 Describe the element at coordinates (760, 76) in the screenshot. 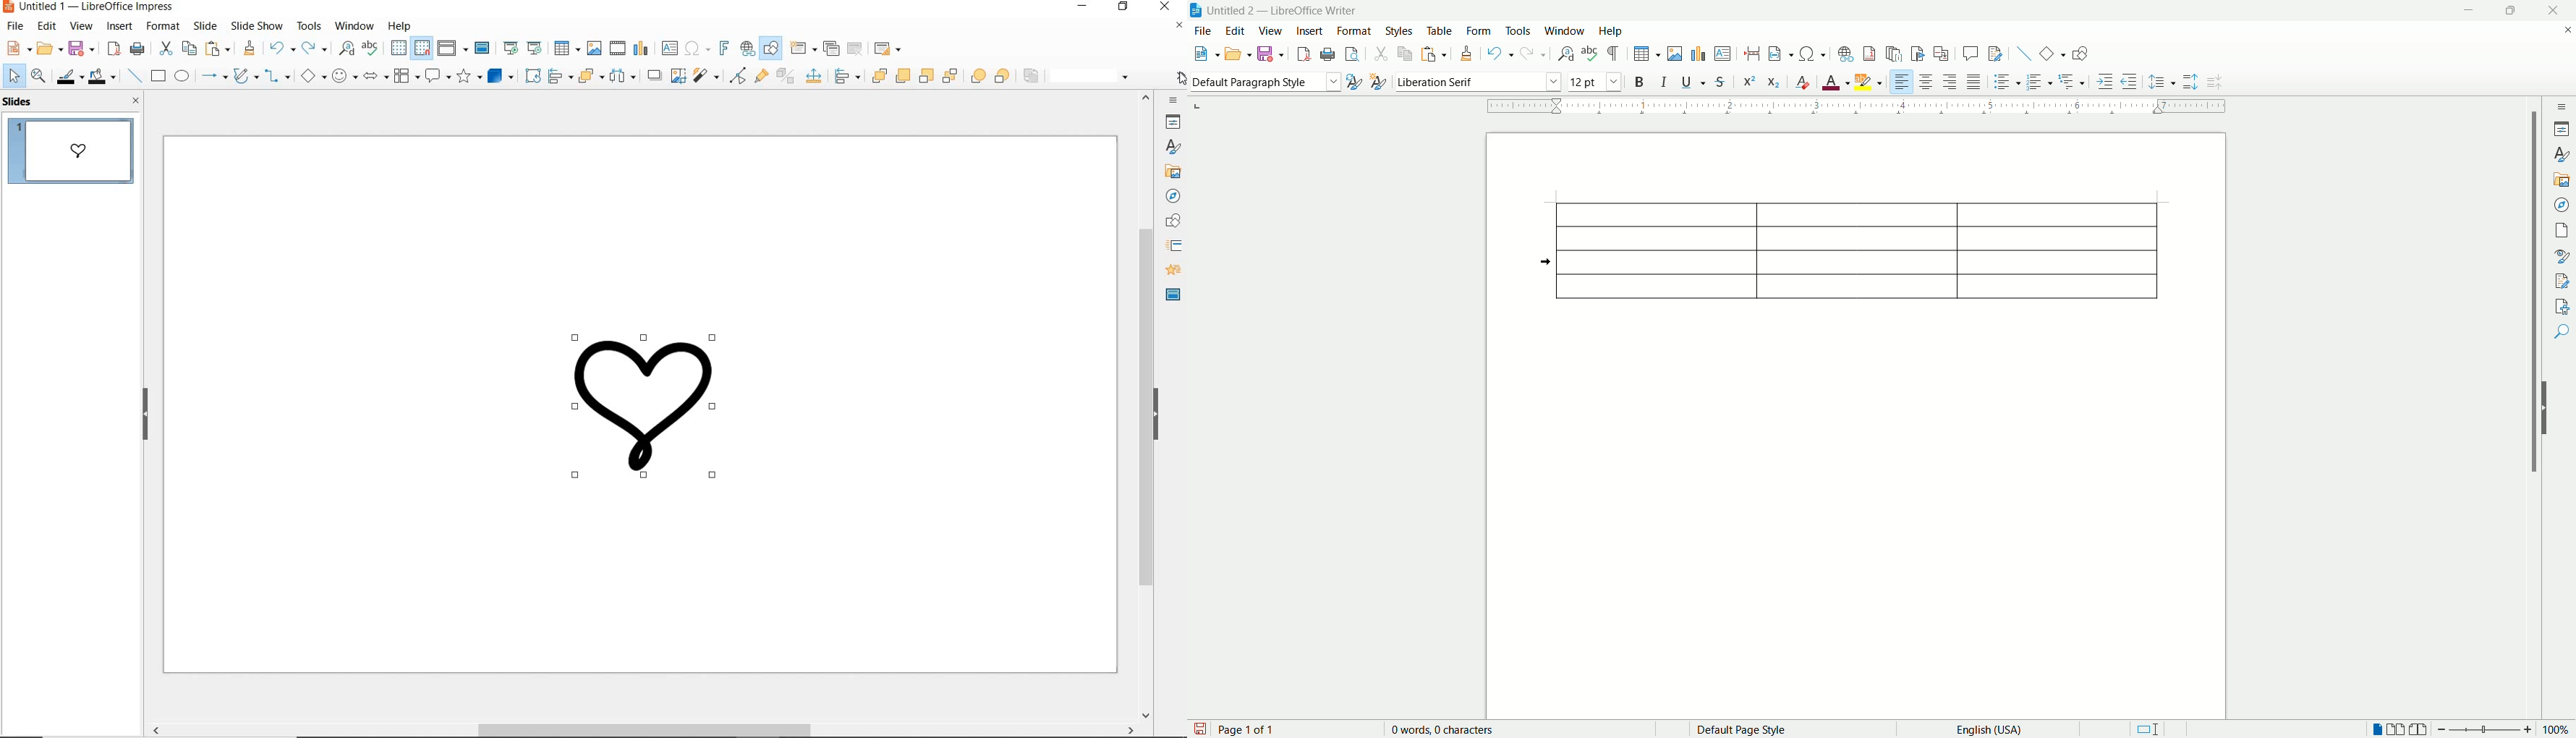

I see `show gluepoint functions` at that location.